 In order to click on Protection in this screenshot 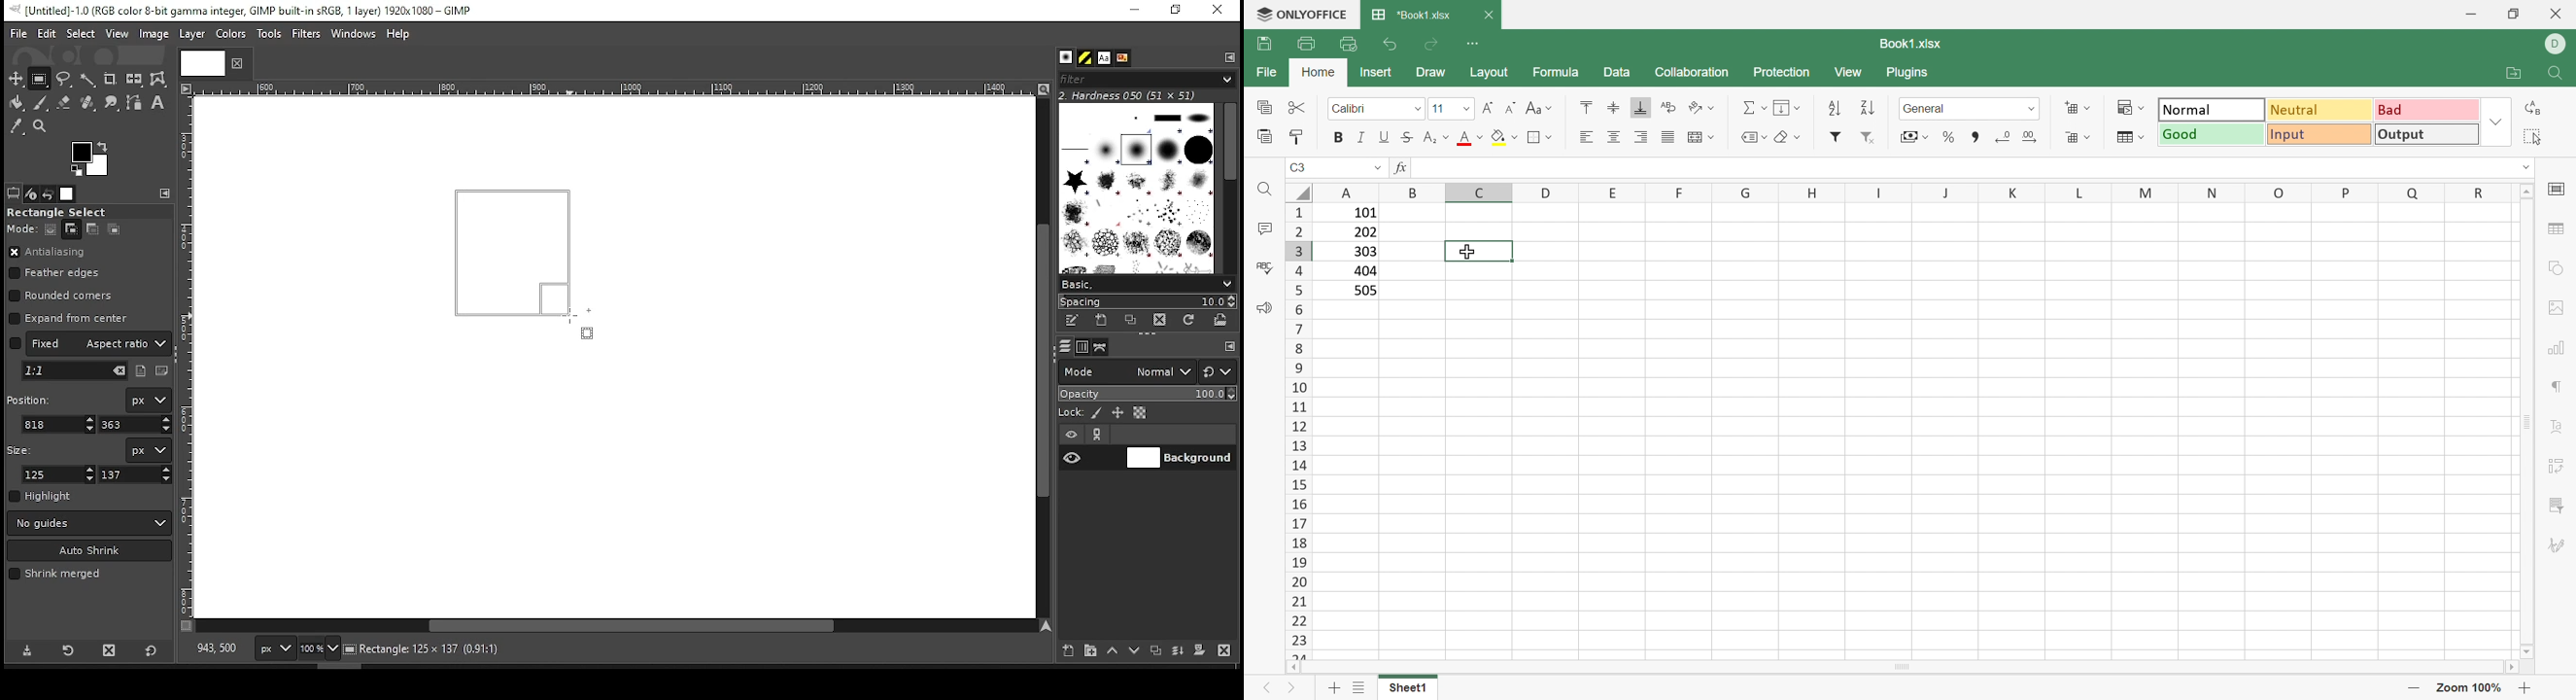, I will do `click(1780, 73)`.